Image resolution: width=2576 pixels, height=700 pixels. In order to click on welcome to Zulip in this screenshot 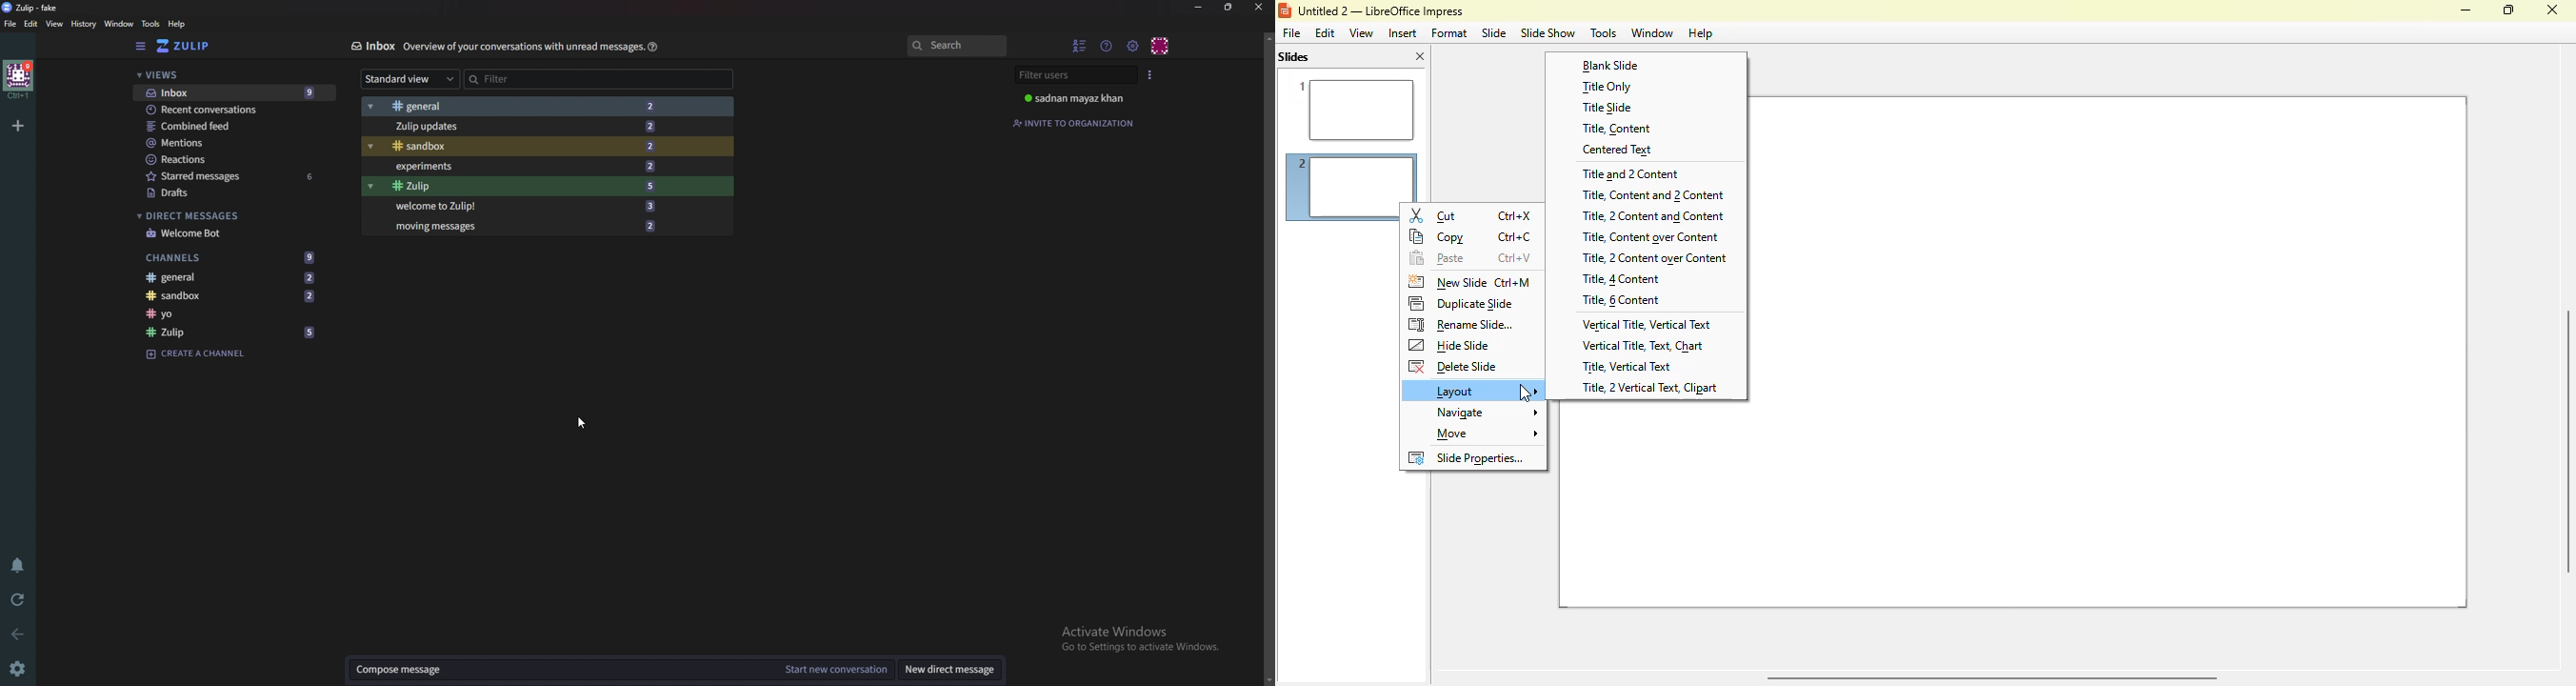, I will do `click(530, 208)`.